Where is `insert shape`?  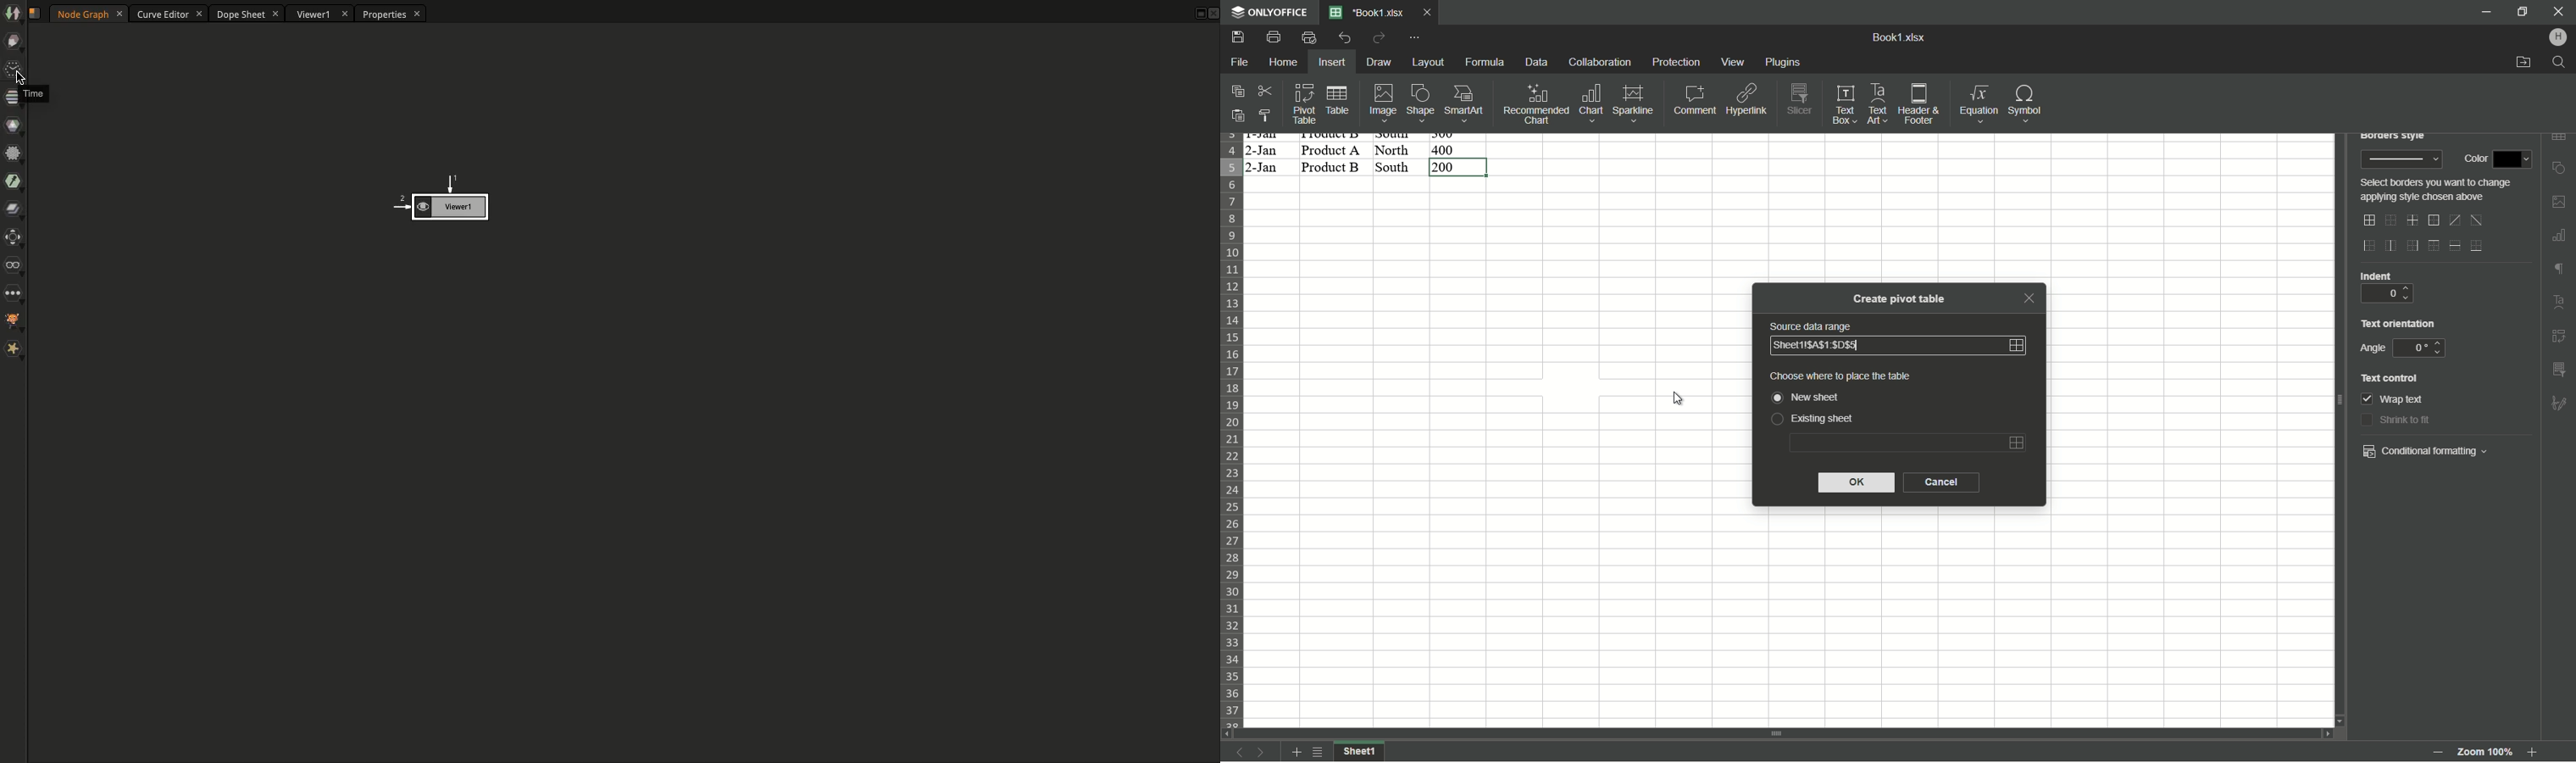 insert shape is located at coordinates (2560, 168).